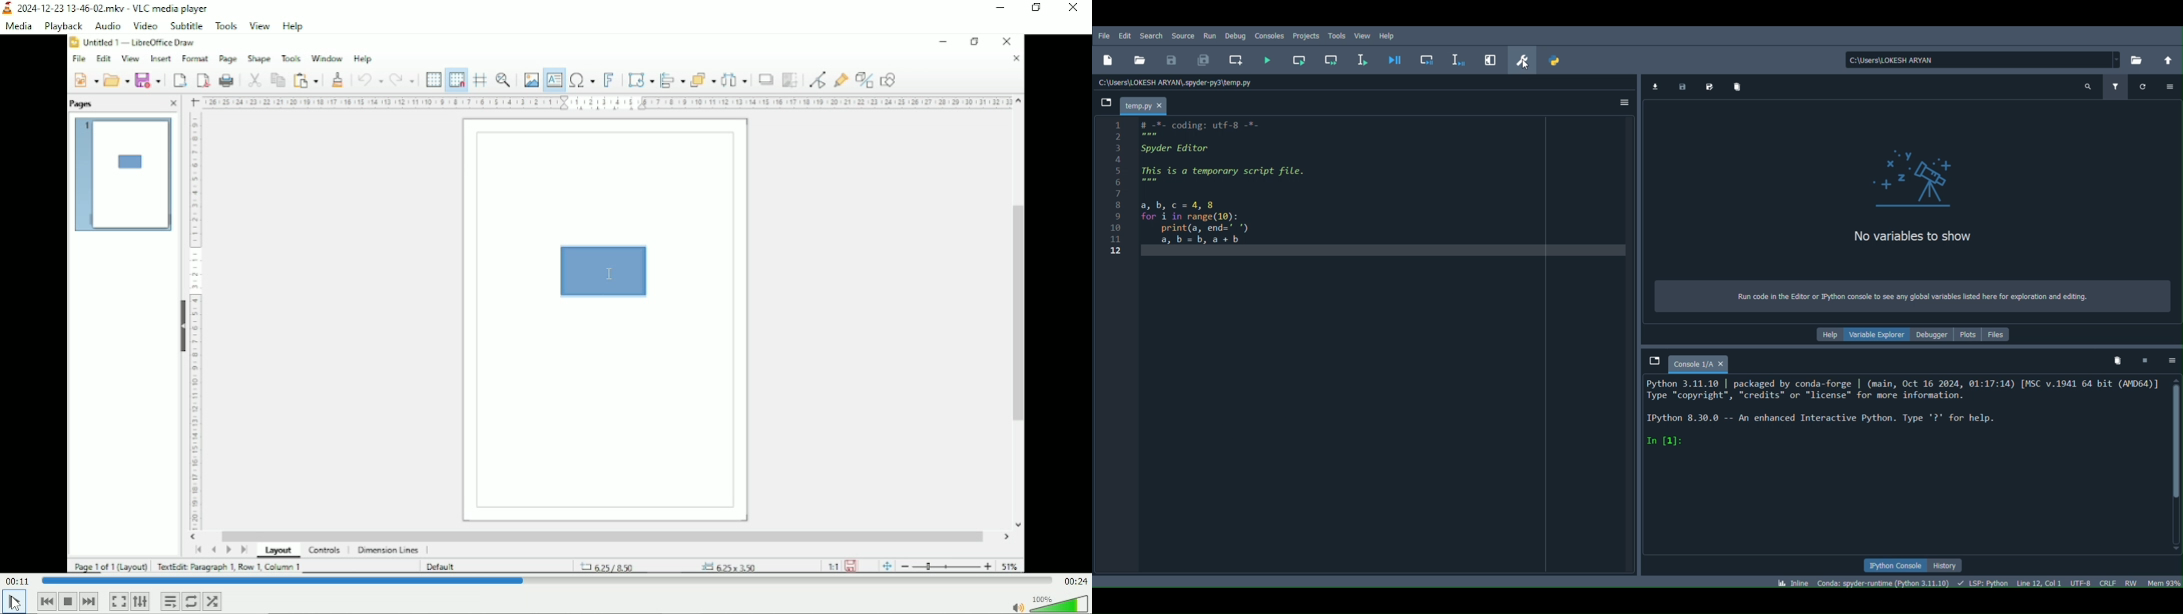 This screenshot has height=616, width=2184. What do you see at coordinates (1896, 567) in the screenshot?
I see `IPython console` at bounding box center [1896, 567].